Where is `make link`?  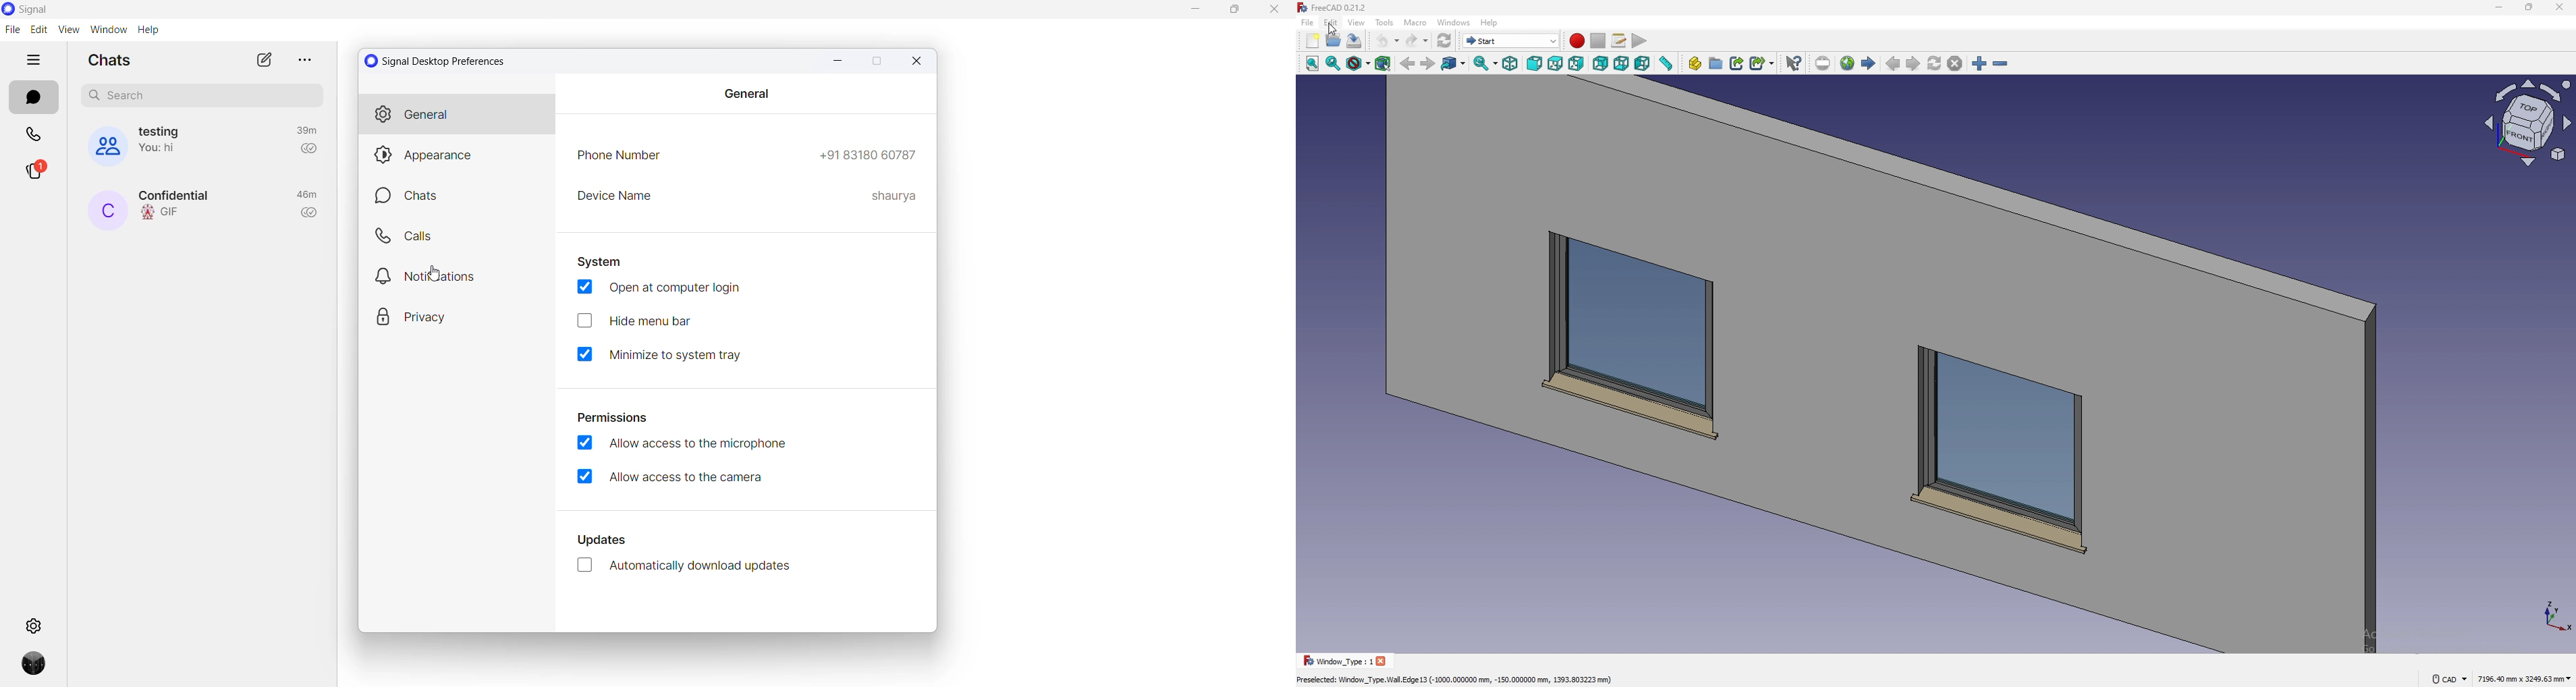
make link is located at coordinates (1738, 62).